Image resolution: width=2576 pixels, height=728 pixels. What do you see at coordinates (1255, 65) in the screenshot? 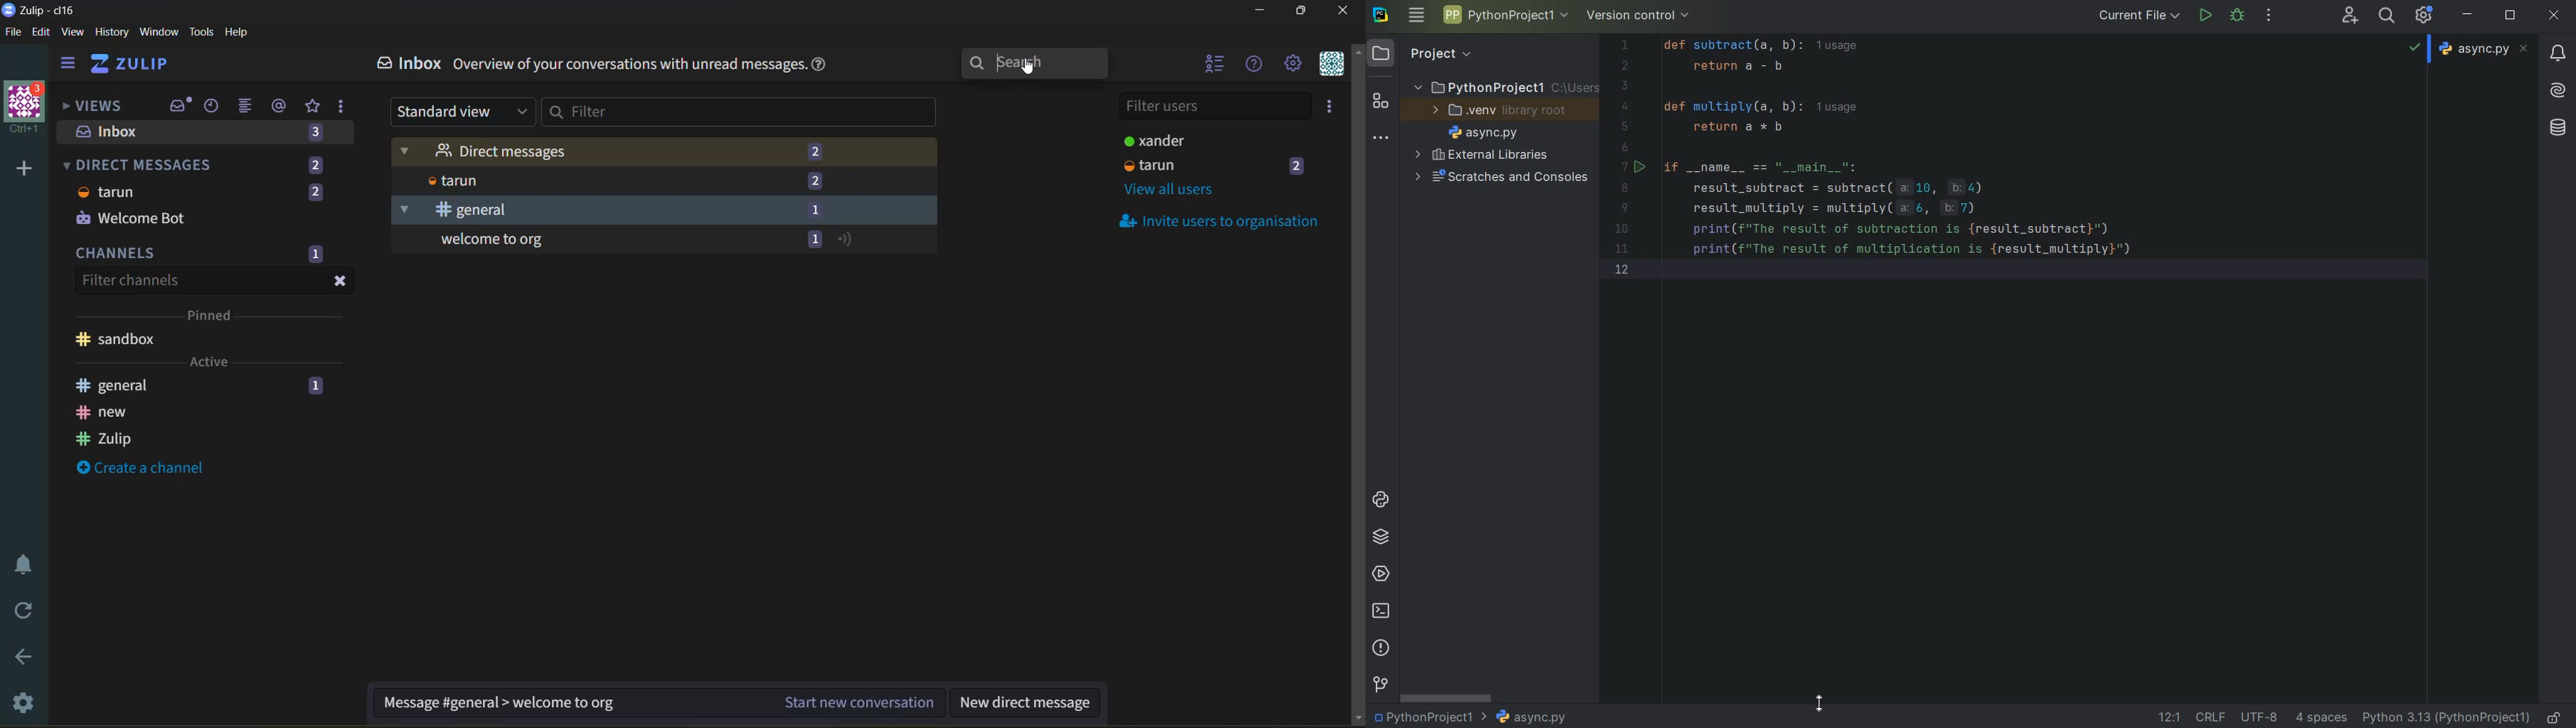
I see `help` at bounding box center [1255, 65].